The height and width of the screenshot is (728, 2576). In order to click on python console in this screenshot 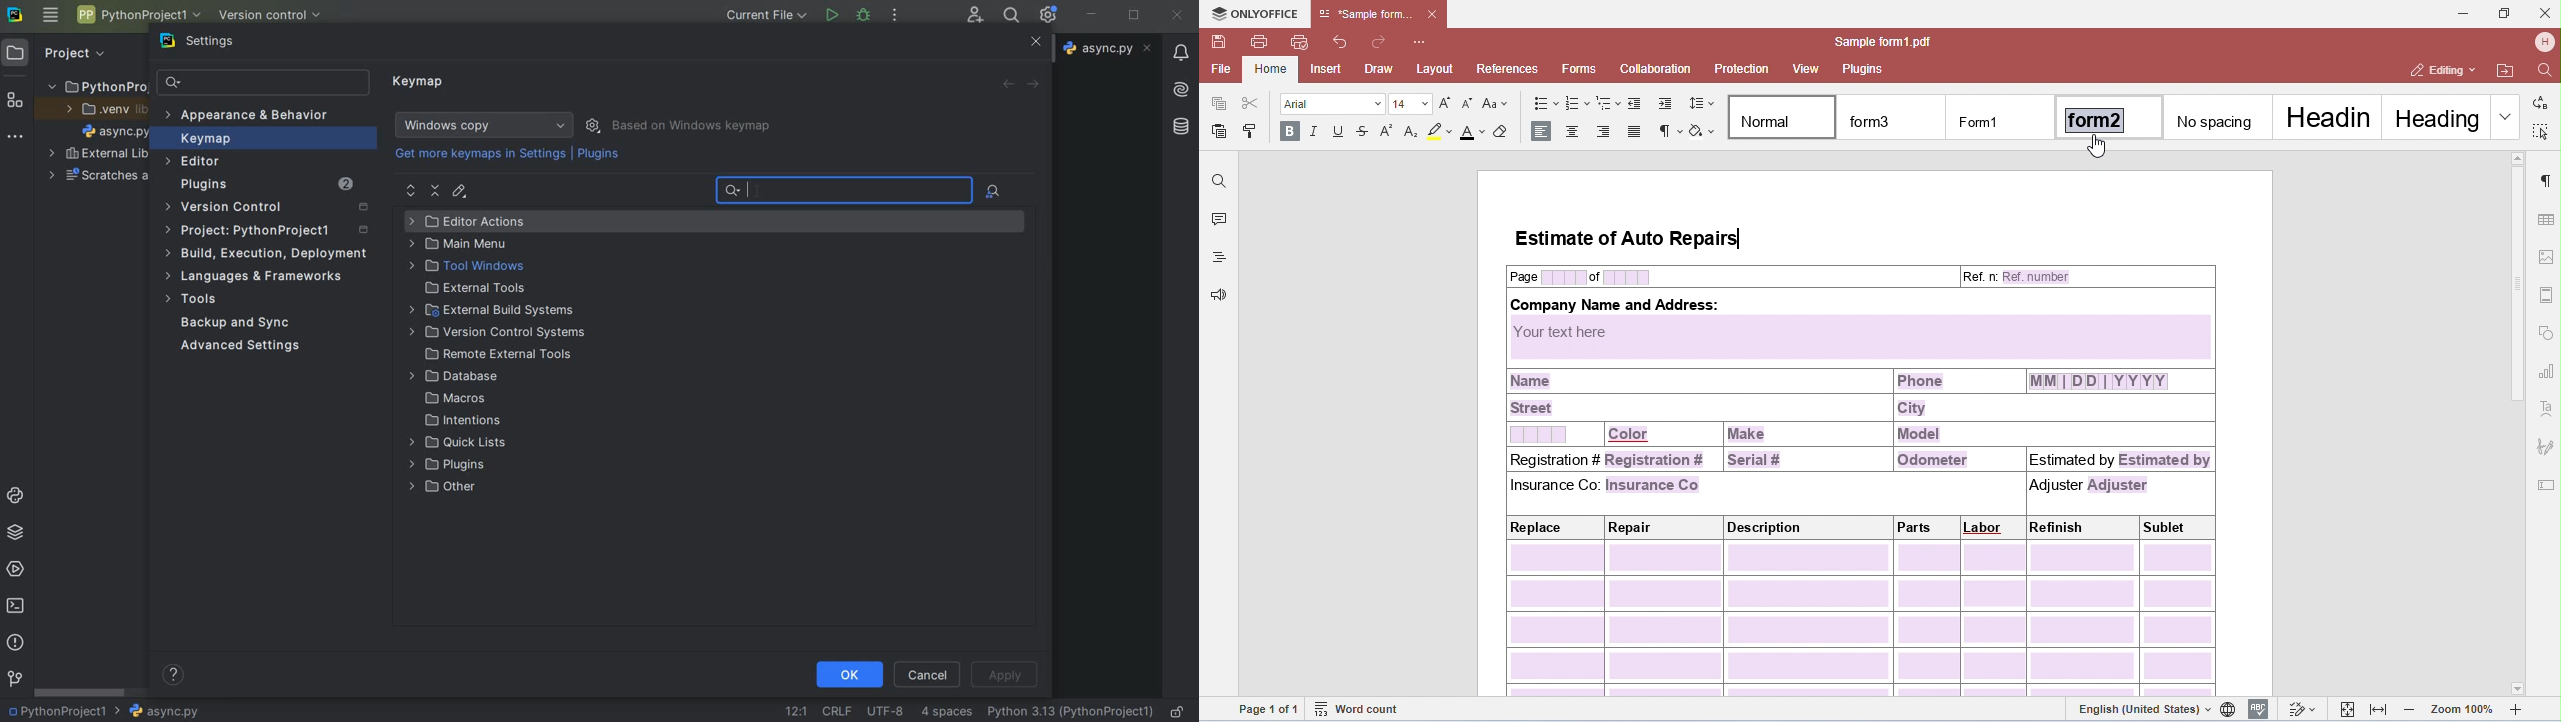, I will do `click(18, 496)`.